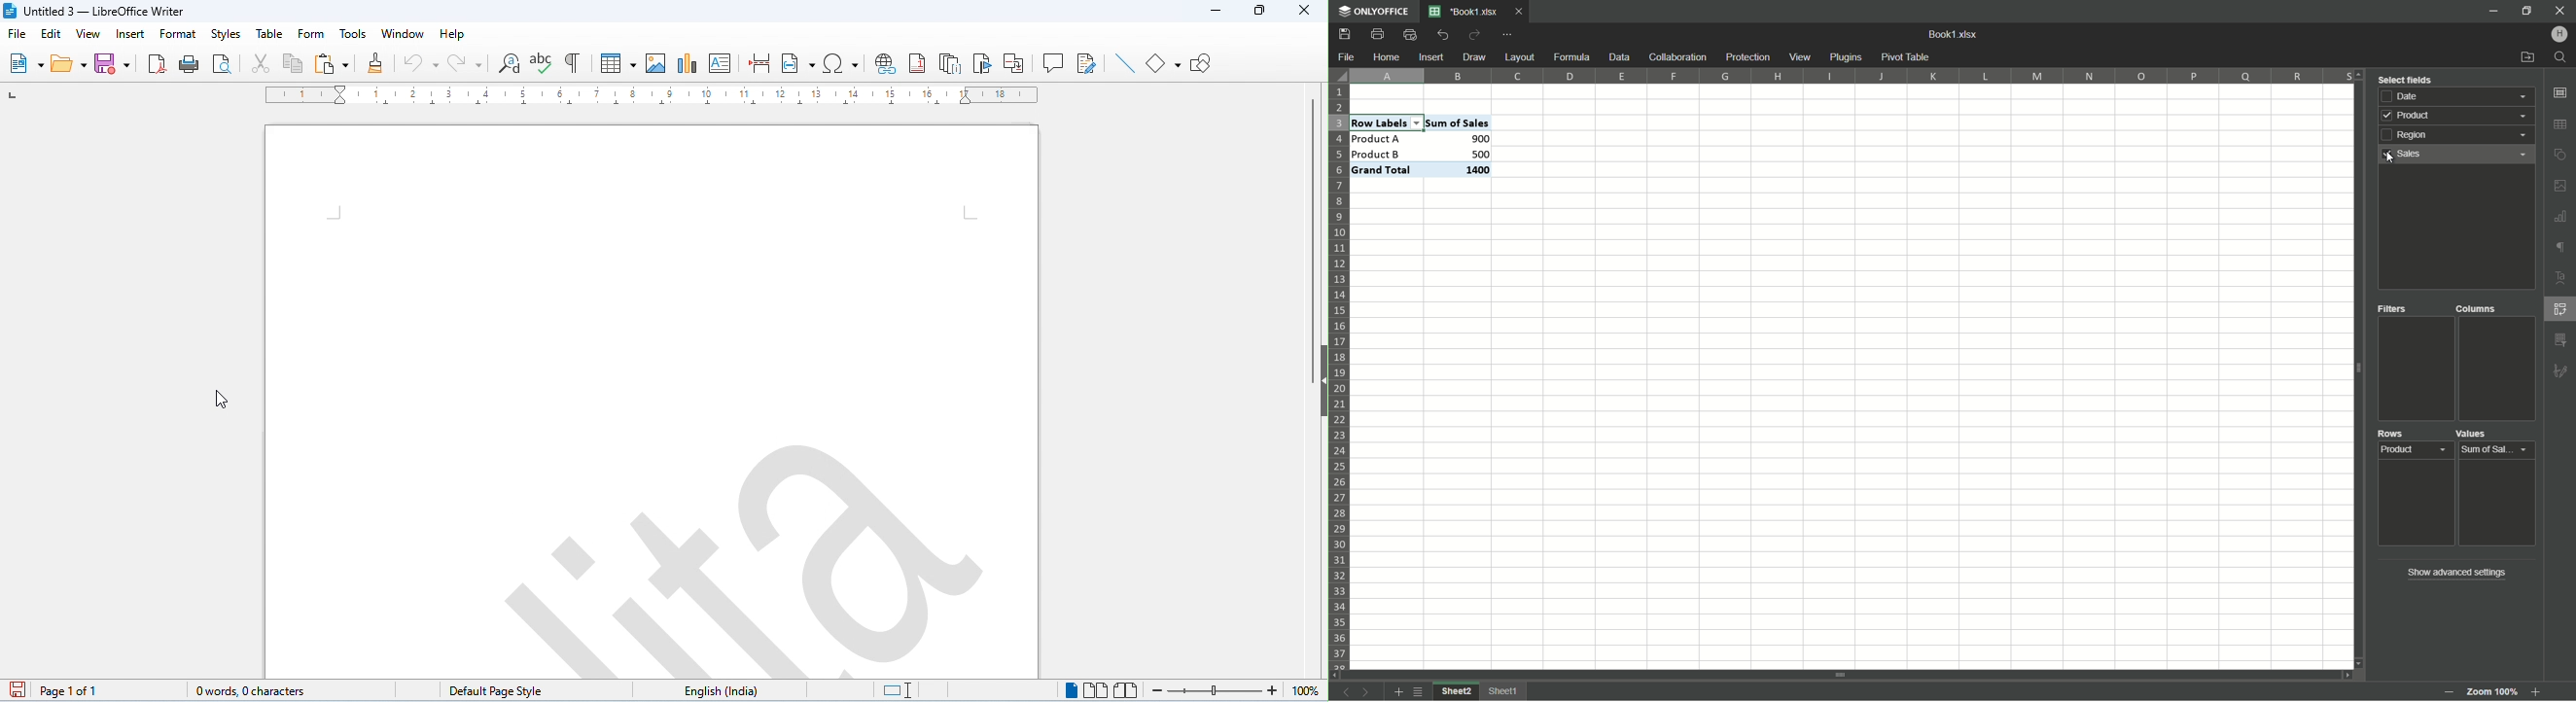  What do you see at coordinates (191, 65) in the screenshot?
I see `print` at bounding box center [191, 65].